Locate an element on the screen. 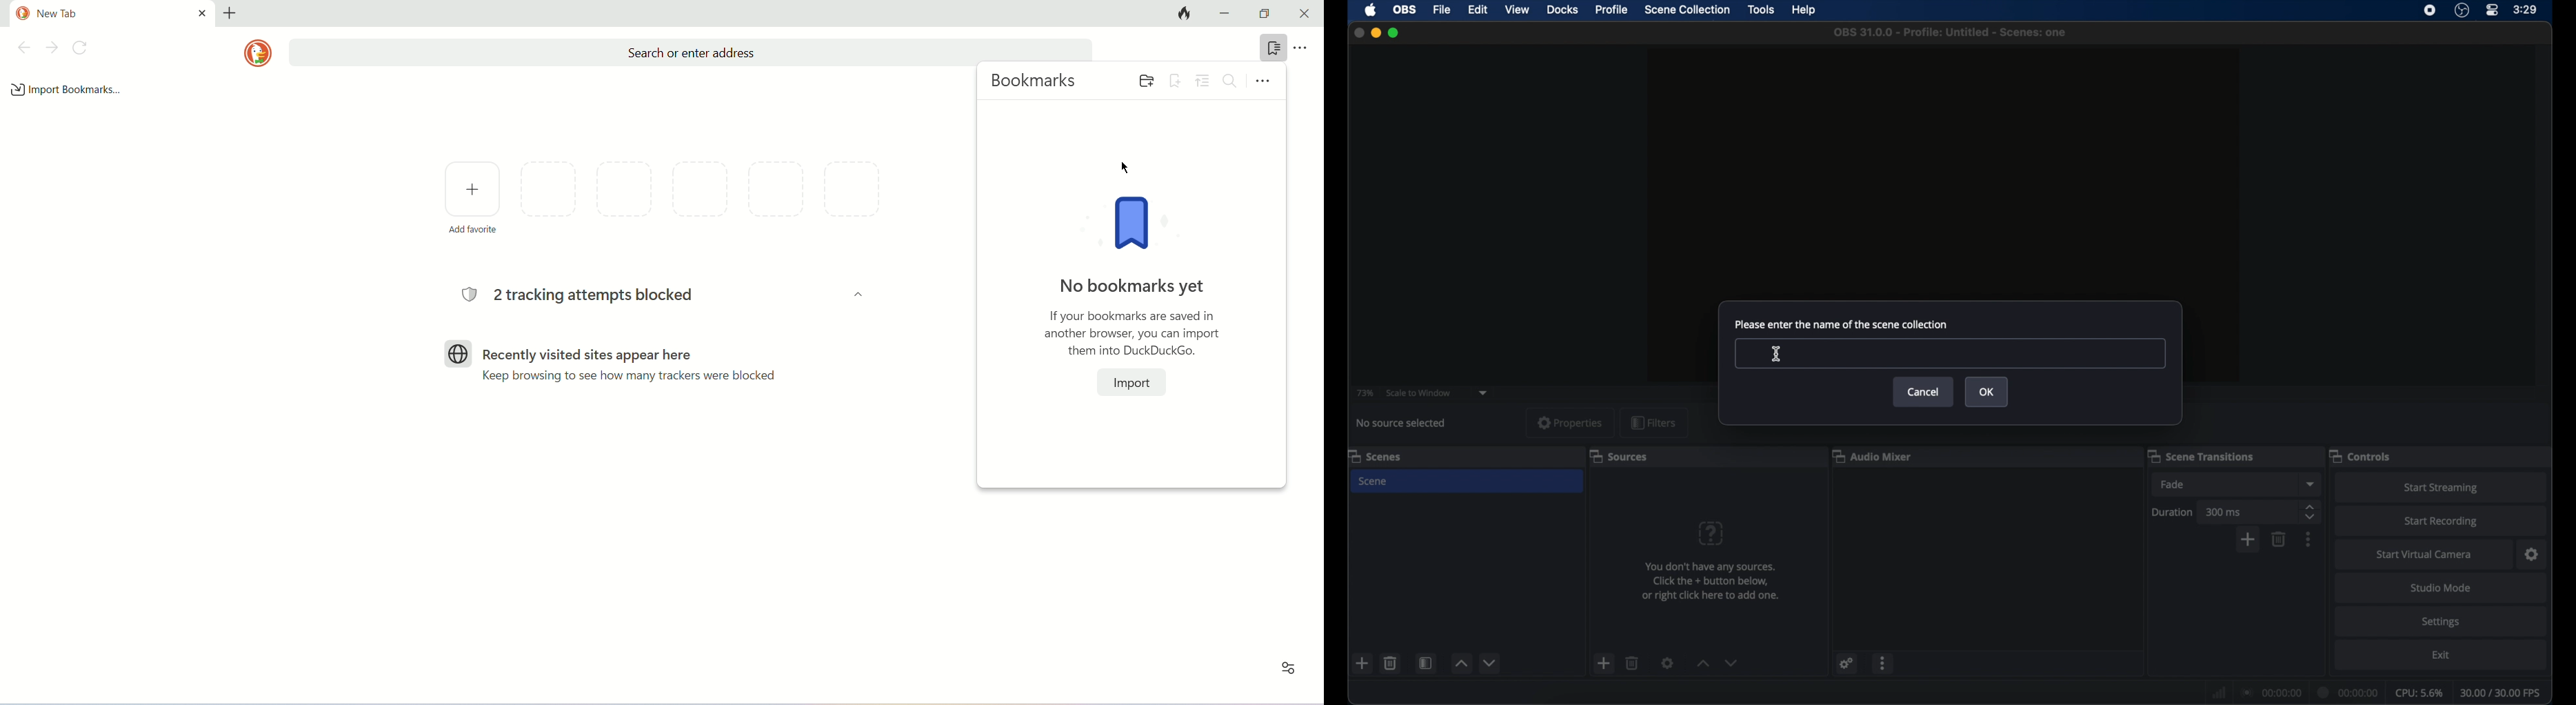 Image resolution: width=2576 pixels, height=728 pixels. preview is located at coordinates (1944, 165).